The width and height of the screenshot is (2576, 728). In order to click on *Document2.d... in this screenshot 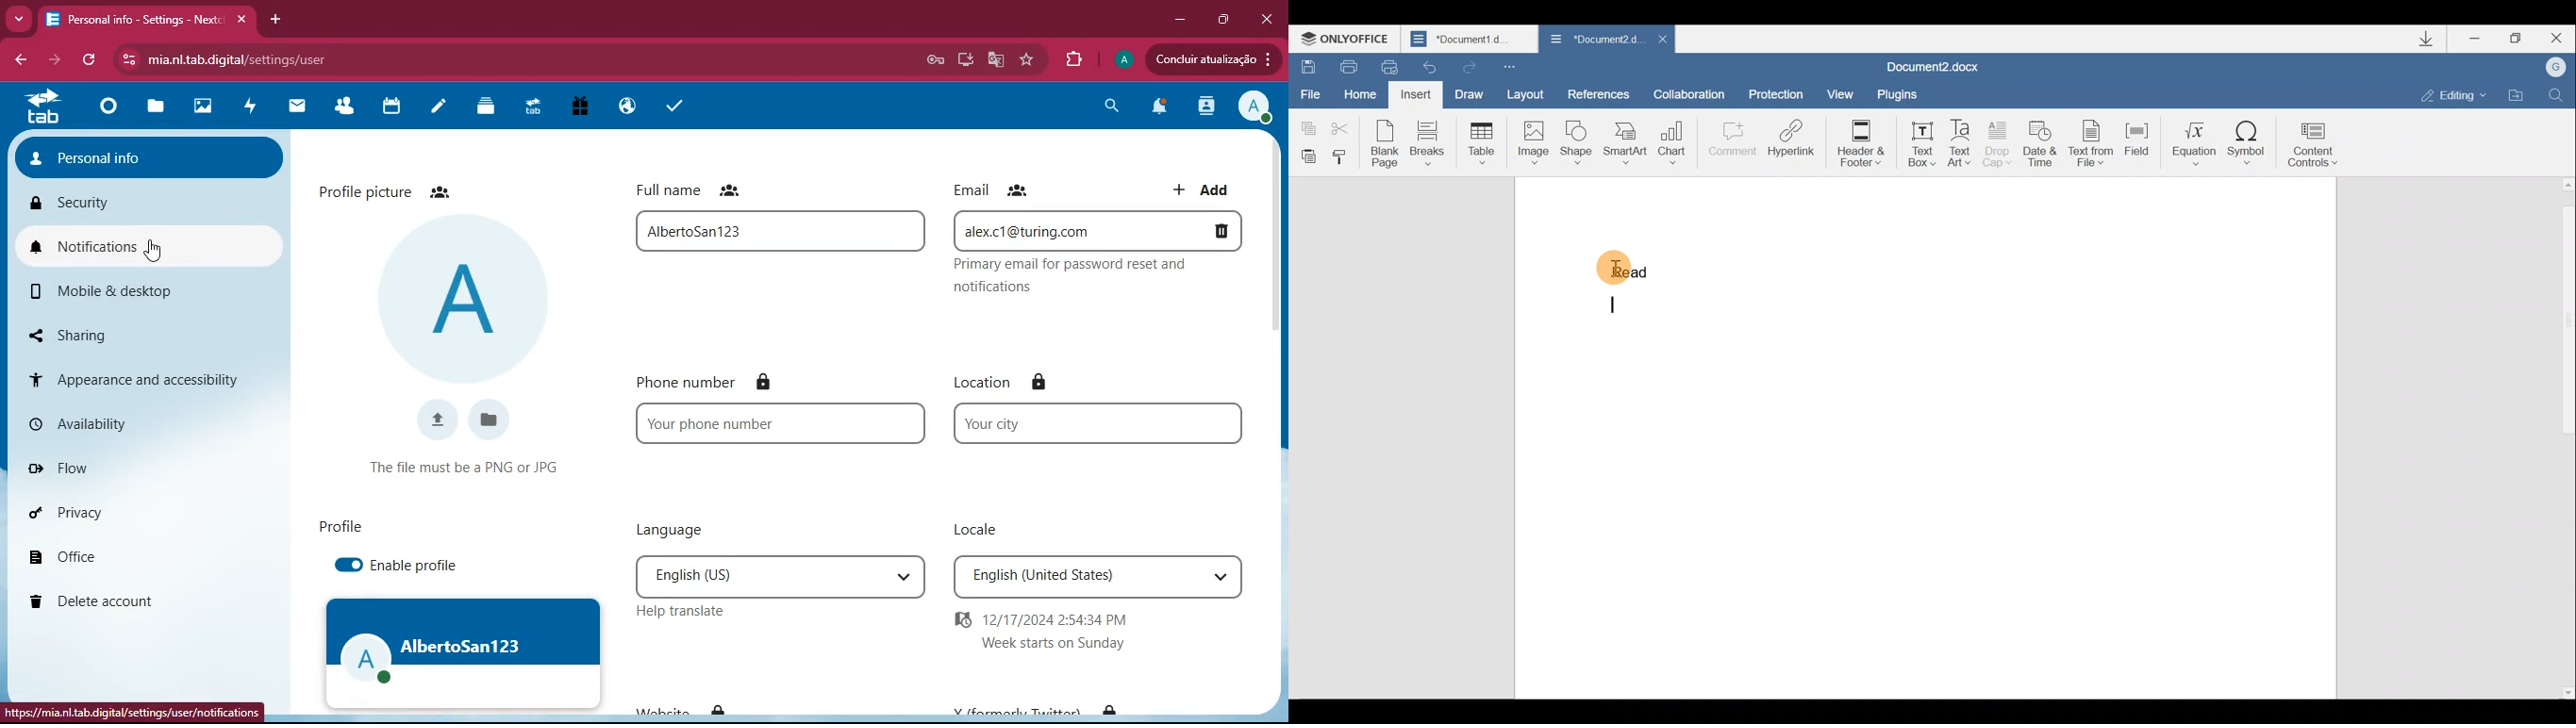, I will do `click(1594, 40)`.